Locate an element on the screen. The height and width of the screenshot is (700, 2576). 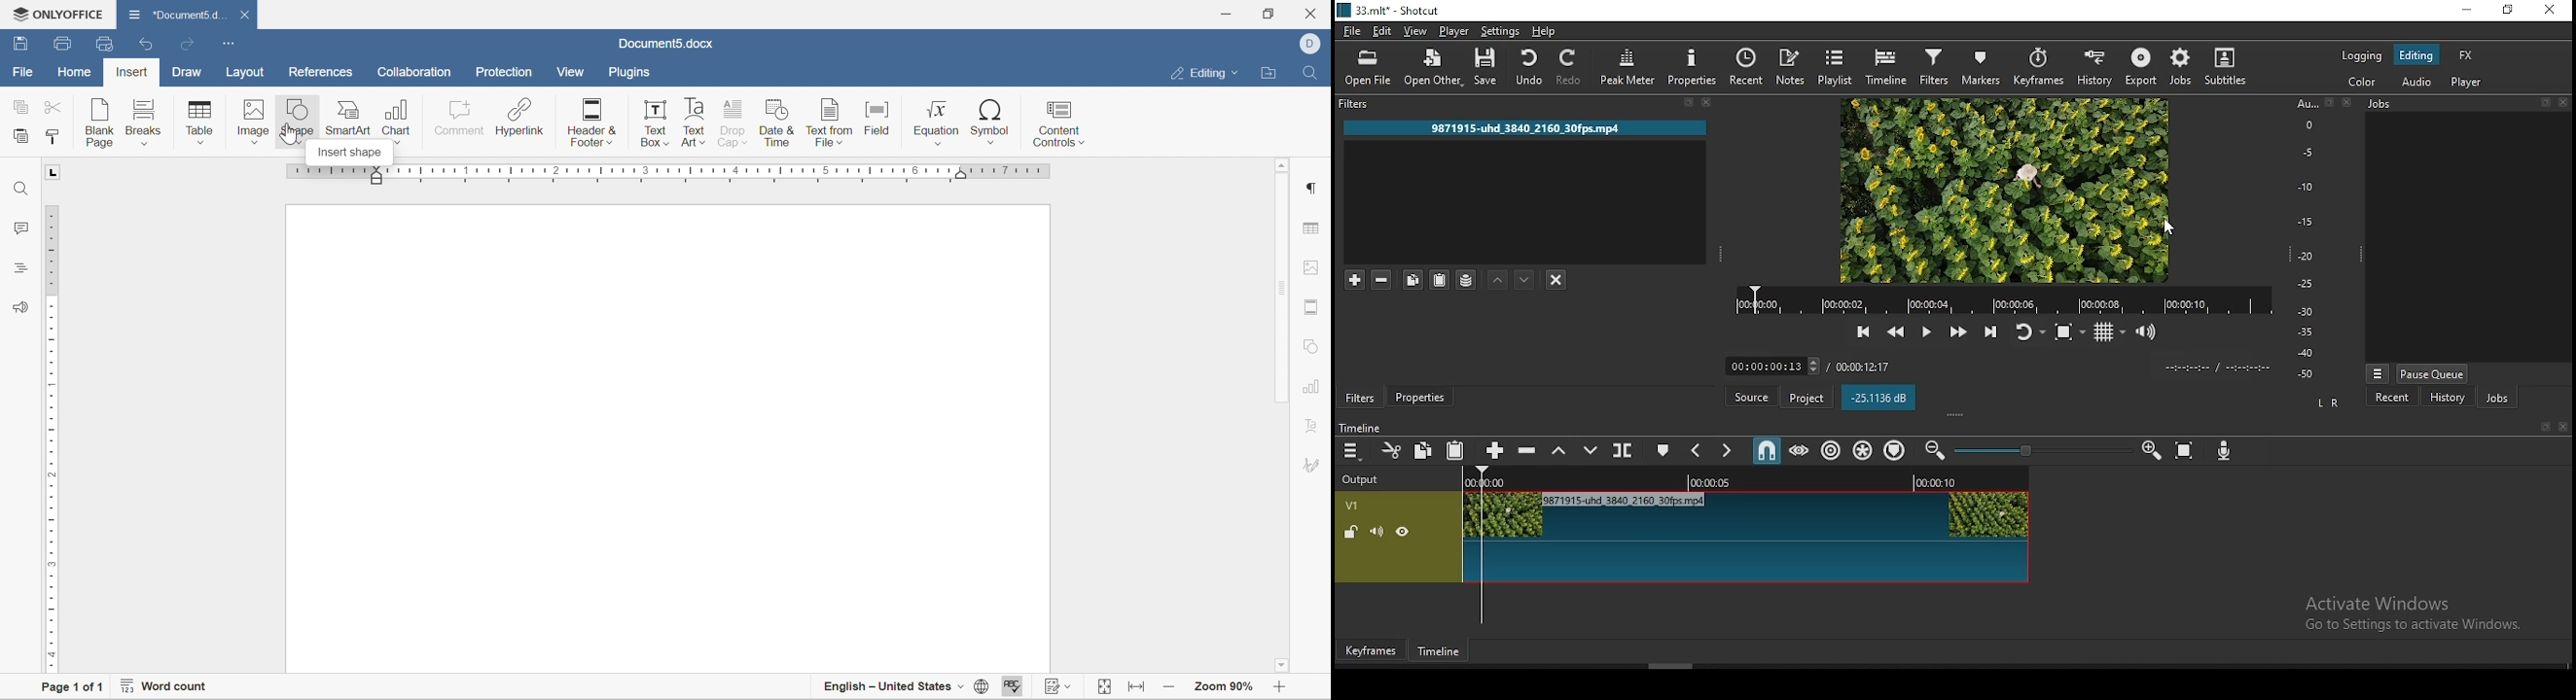
timeline is located at coordinates (1885, 69).